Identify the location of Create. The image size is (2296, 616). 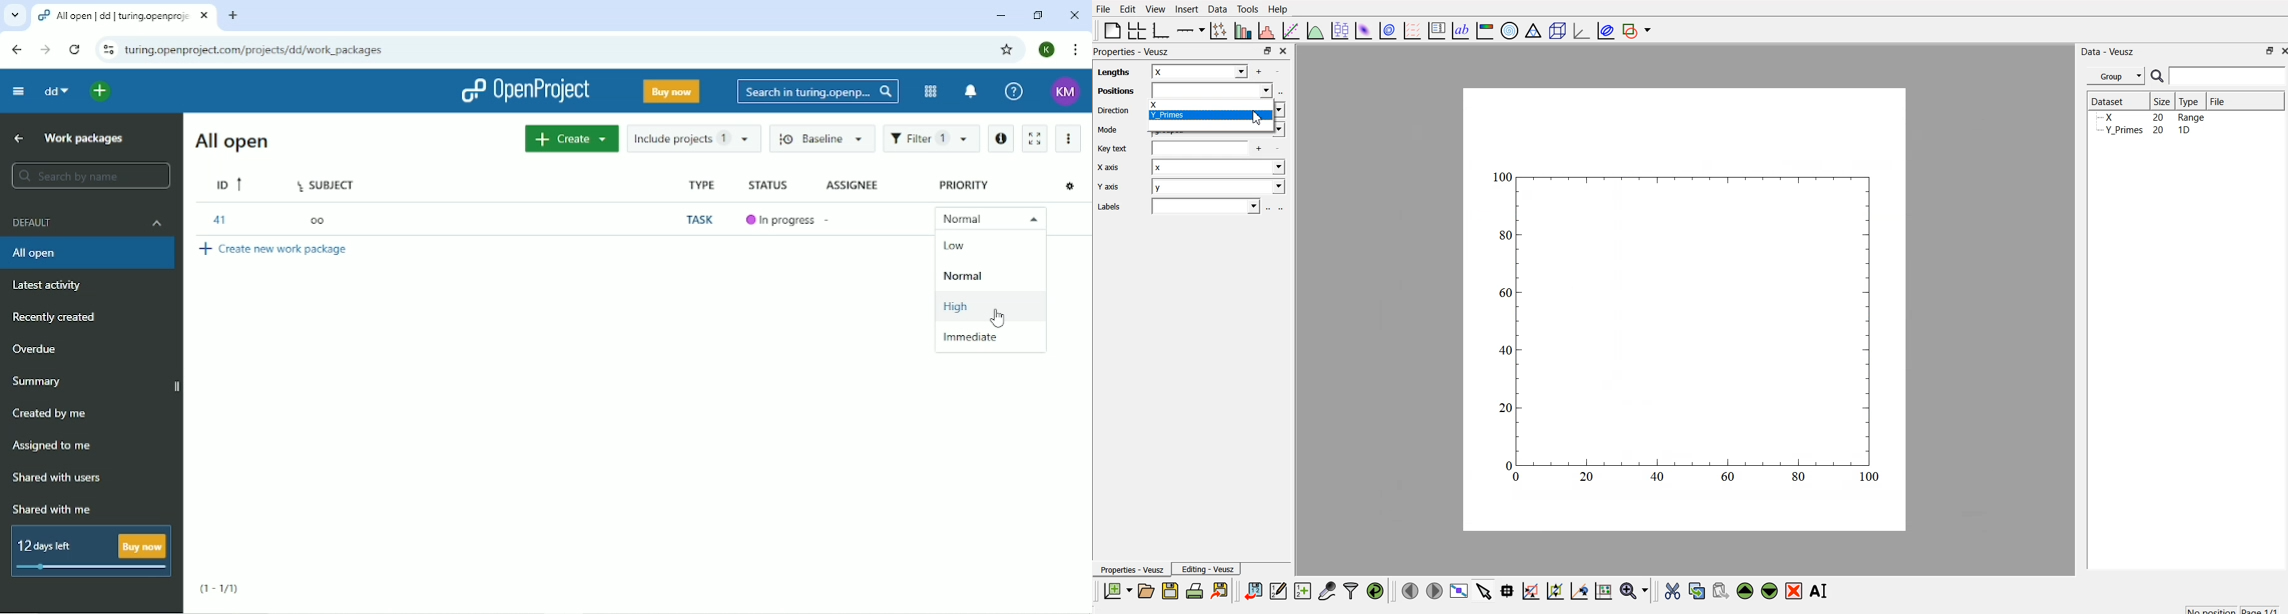
(570, 139).